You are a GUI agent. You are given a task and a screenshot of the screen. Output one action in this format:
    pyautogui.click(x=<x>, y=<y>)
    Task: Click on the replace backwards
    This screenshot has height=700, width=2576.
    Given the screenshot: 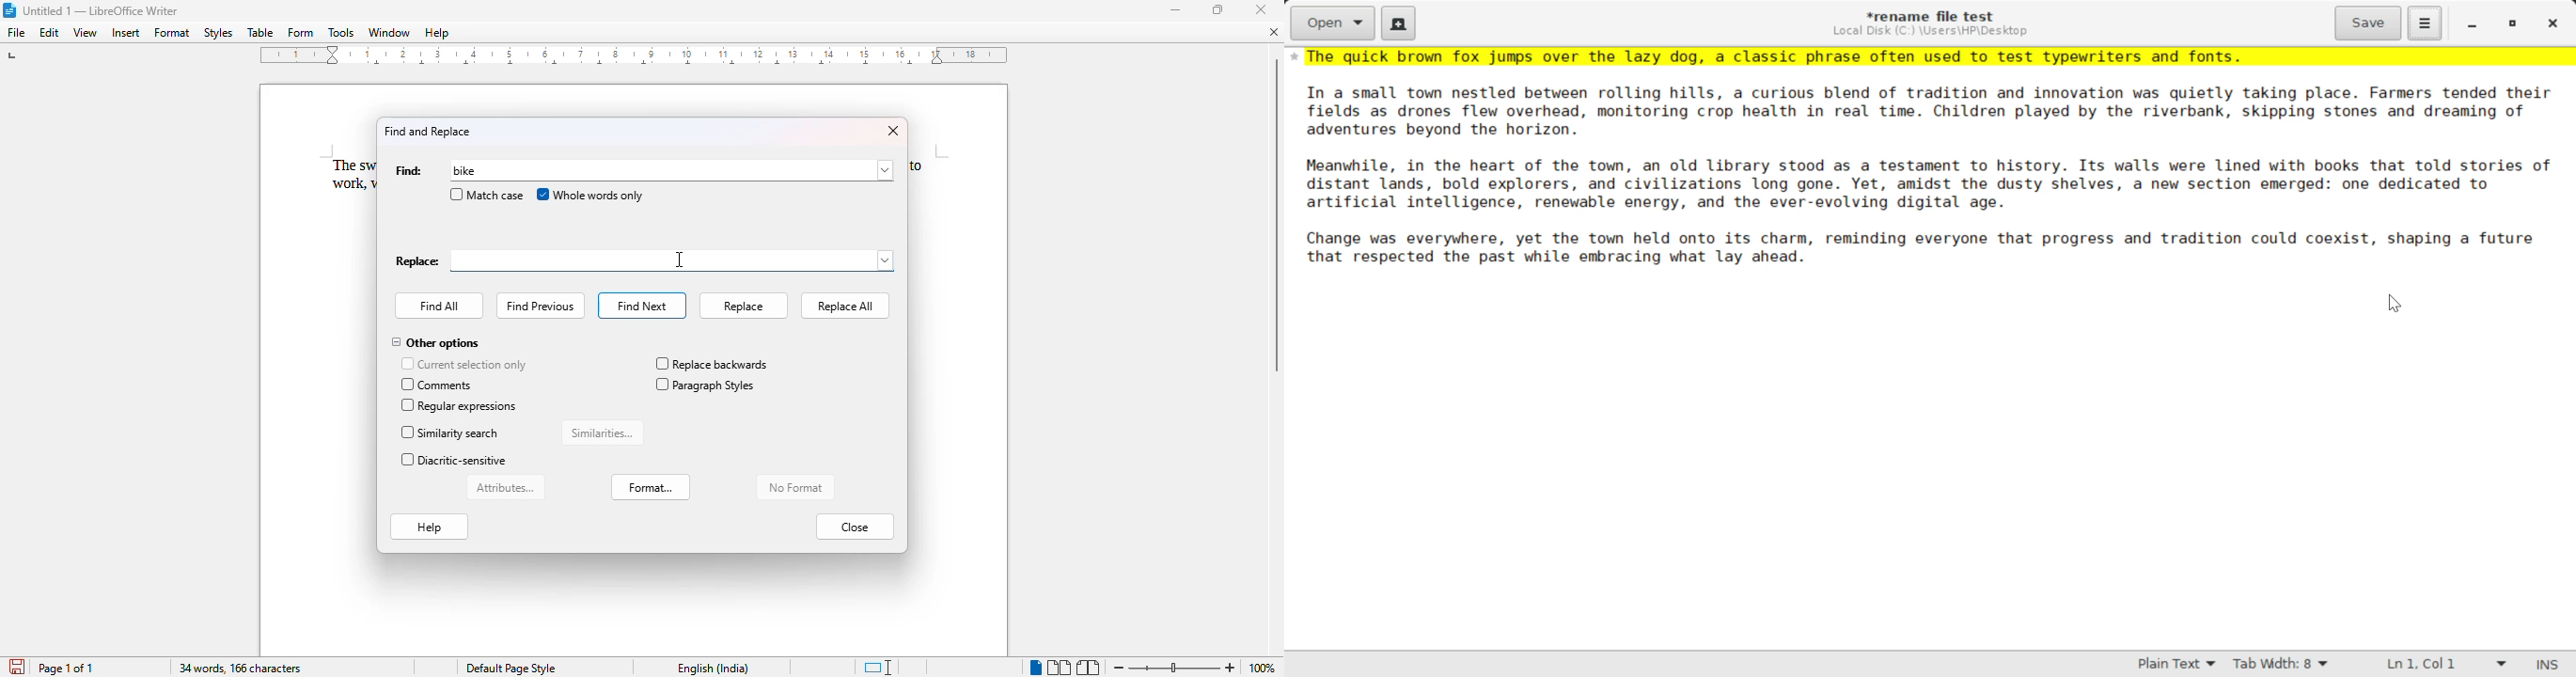 What is the action you would take?
    pyautogui.click(x=711, y=364)
    